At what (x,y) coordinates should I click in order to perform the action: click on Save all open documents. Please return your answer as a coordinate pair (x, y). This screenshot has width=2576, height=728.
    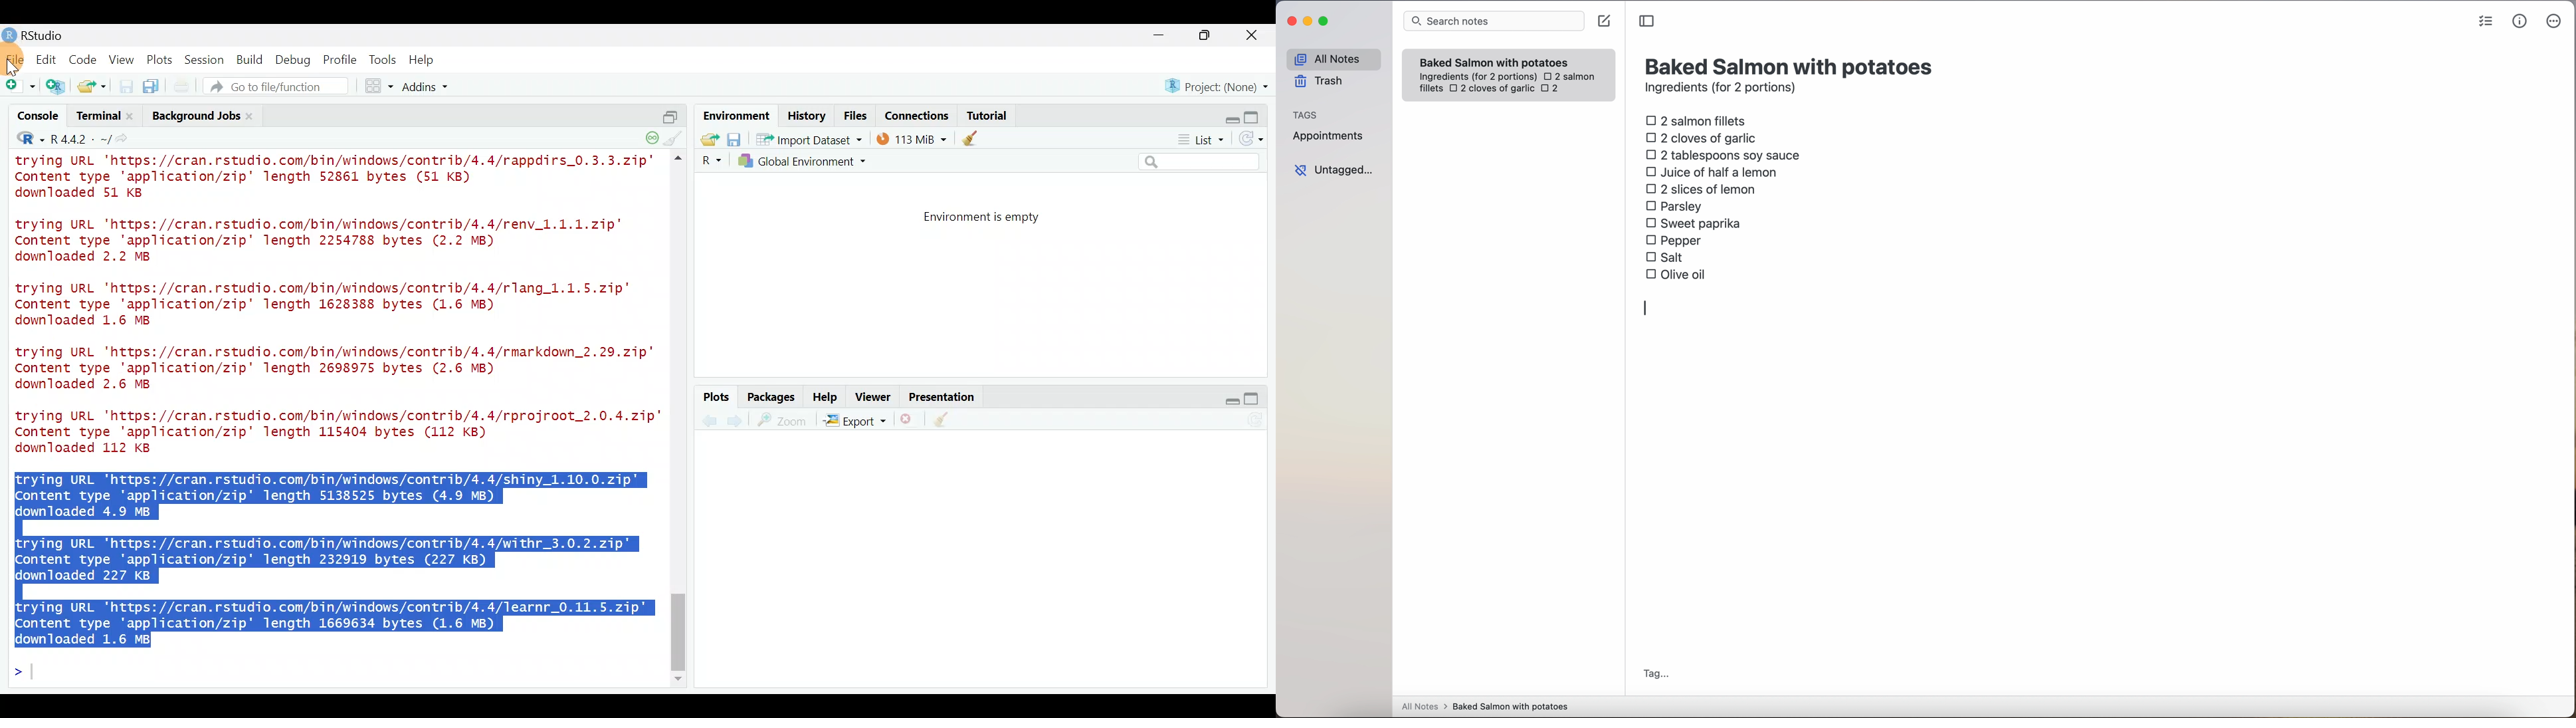
    Looking at the image, I should click on (153, 87).